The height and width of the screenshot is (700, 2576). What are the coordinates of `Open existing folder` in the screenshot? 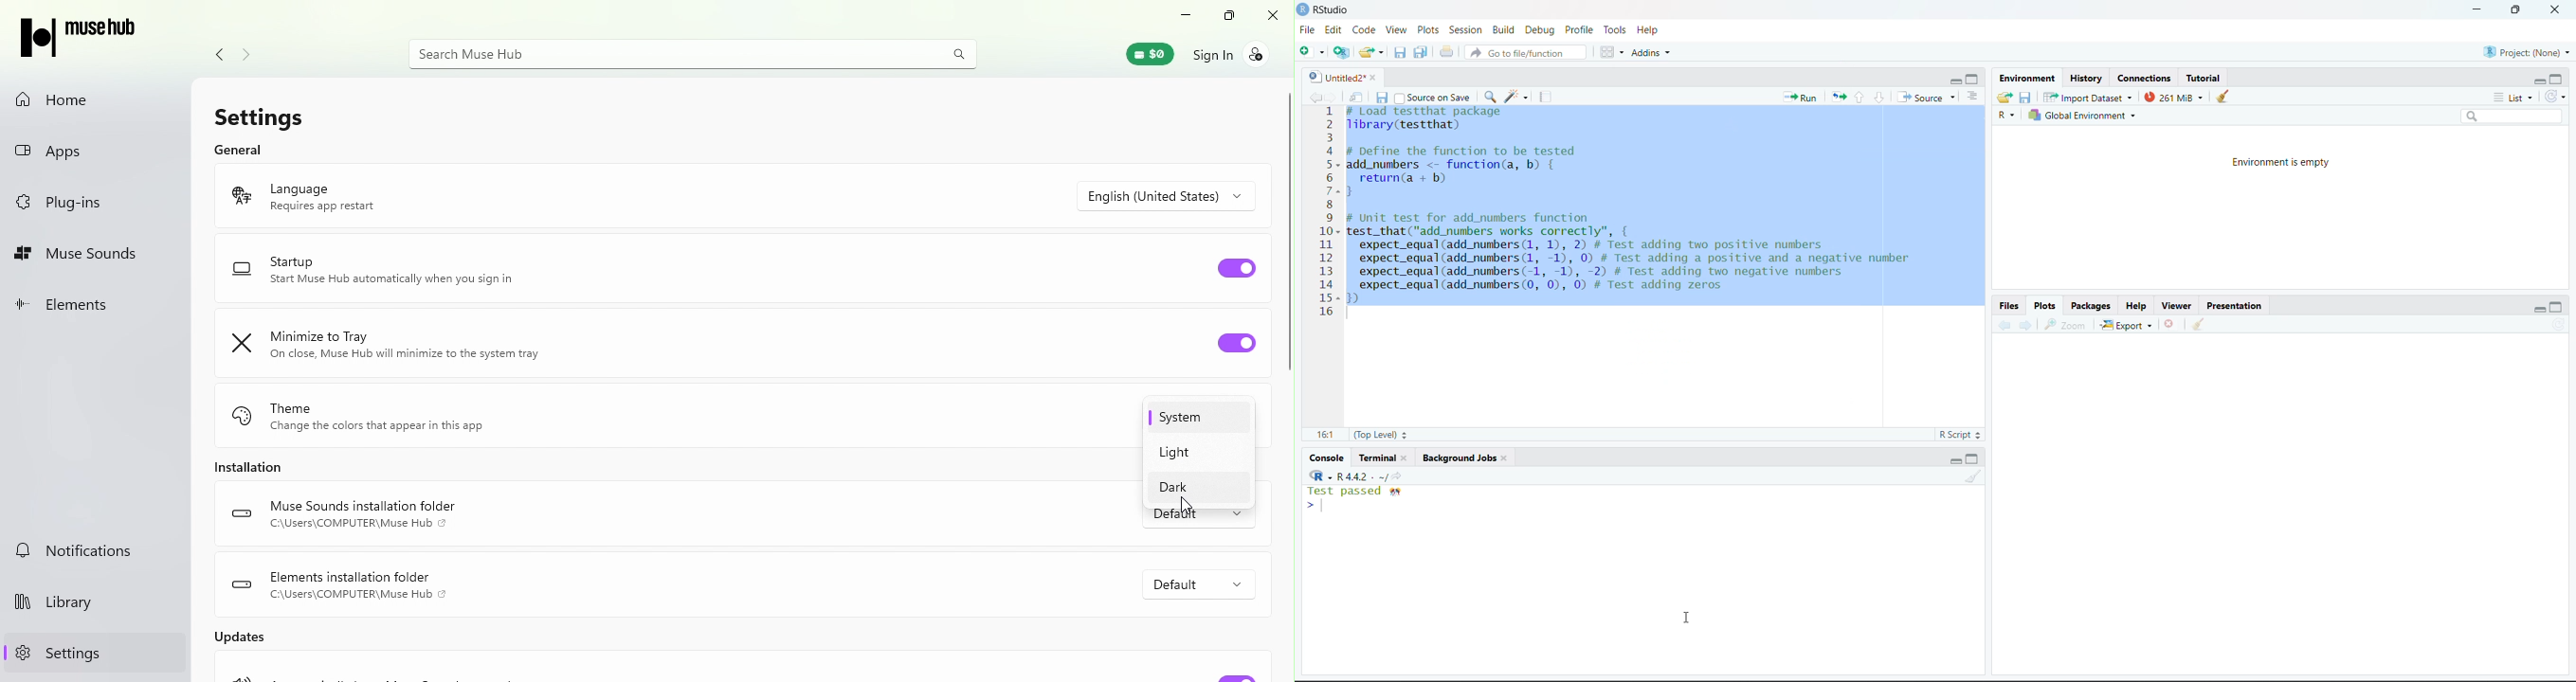 It's located at (1370, 52).